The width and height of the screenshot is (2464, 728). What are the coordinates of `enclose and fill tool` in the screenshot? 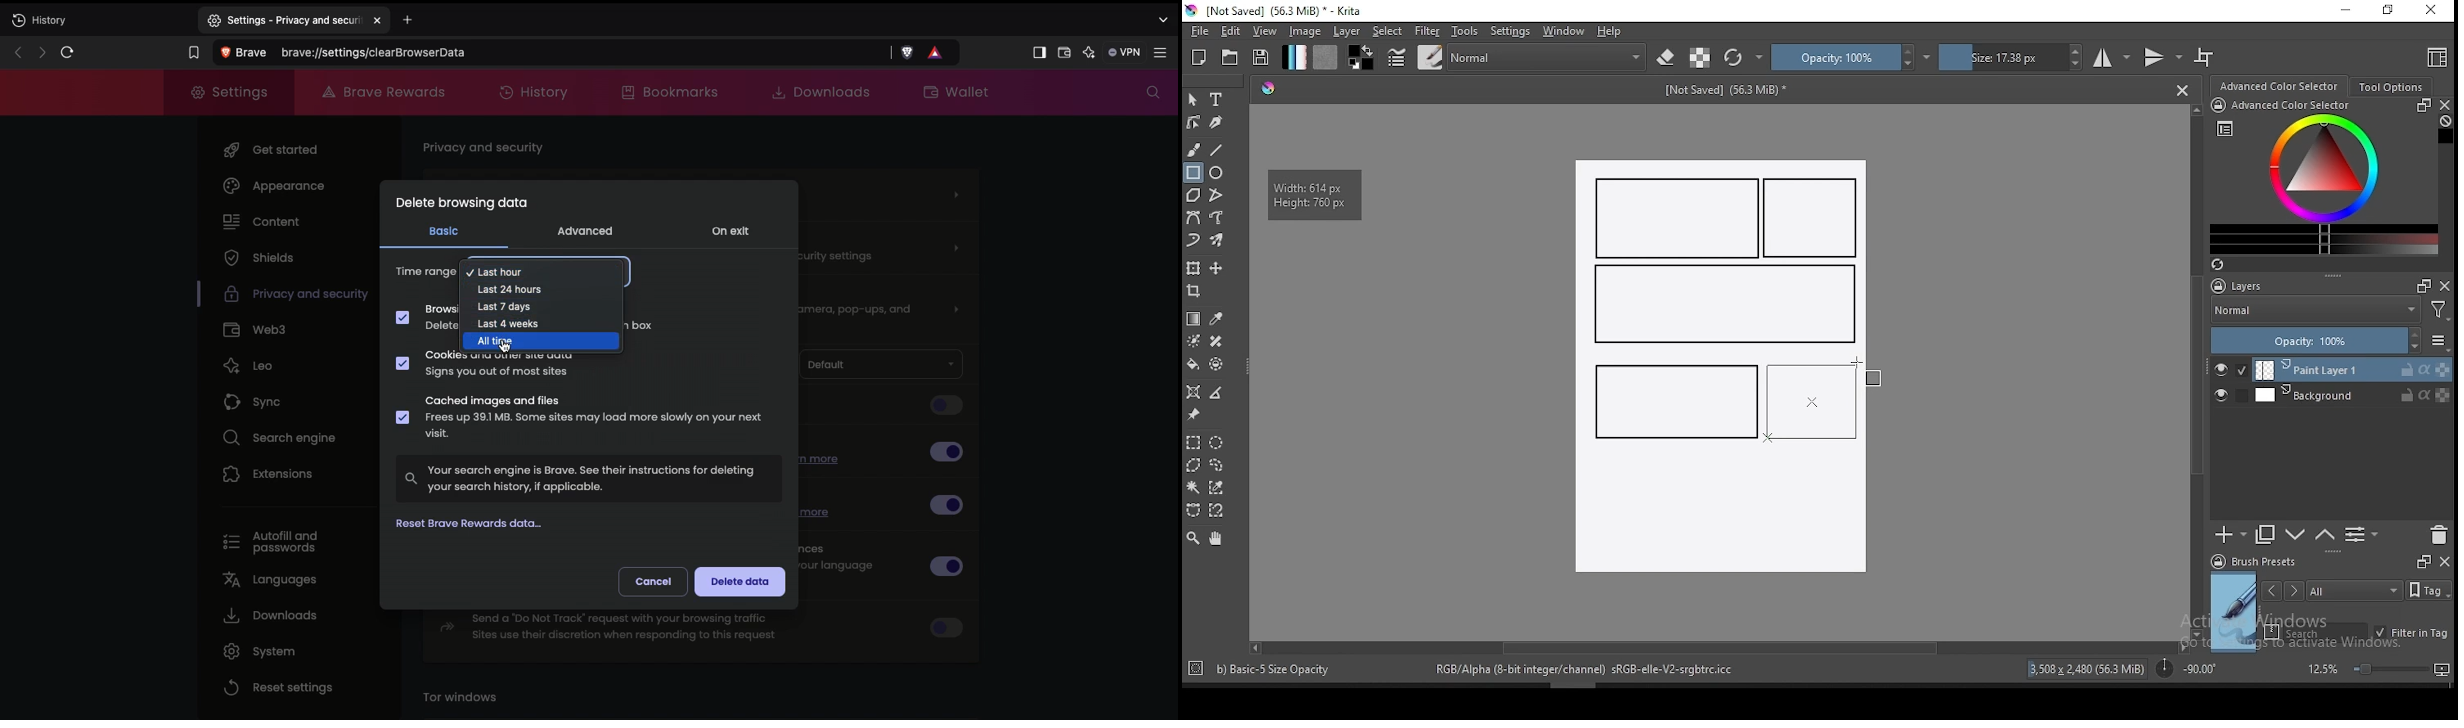 It's located at (1216, 364).